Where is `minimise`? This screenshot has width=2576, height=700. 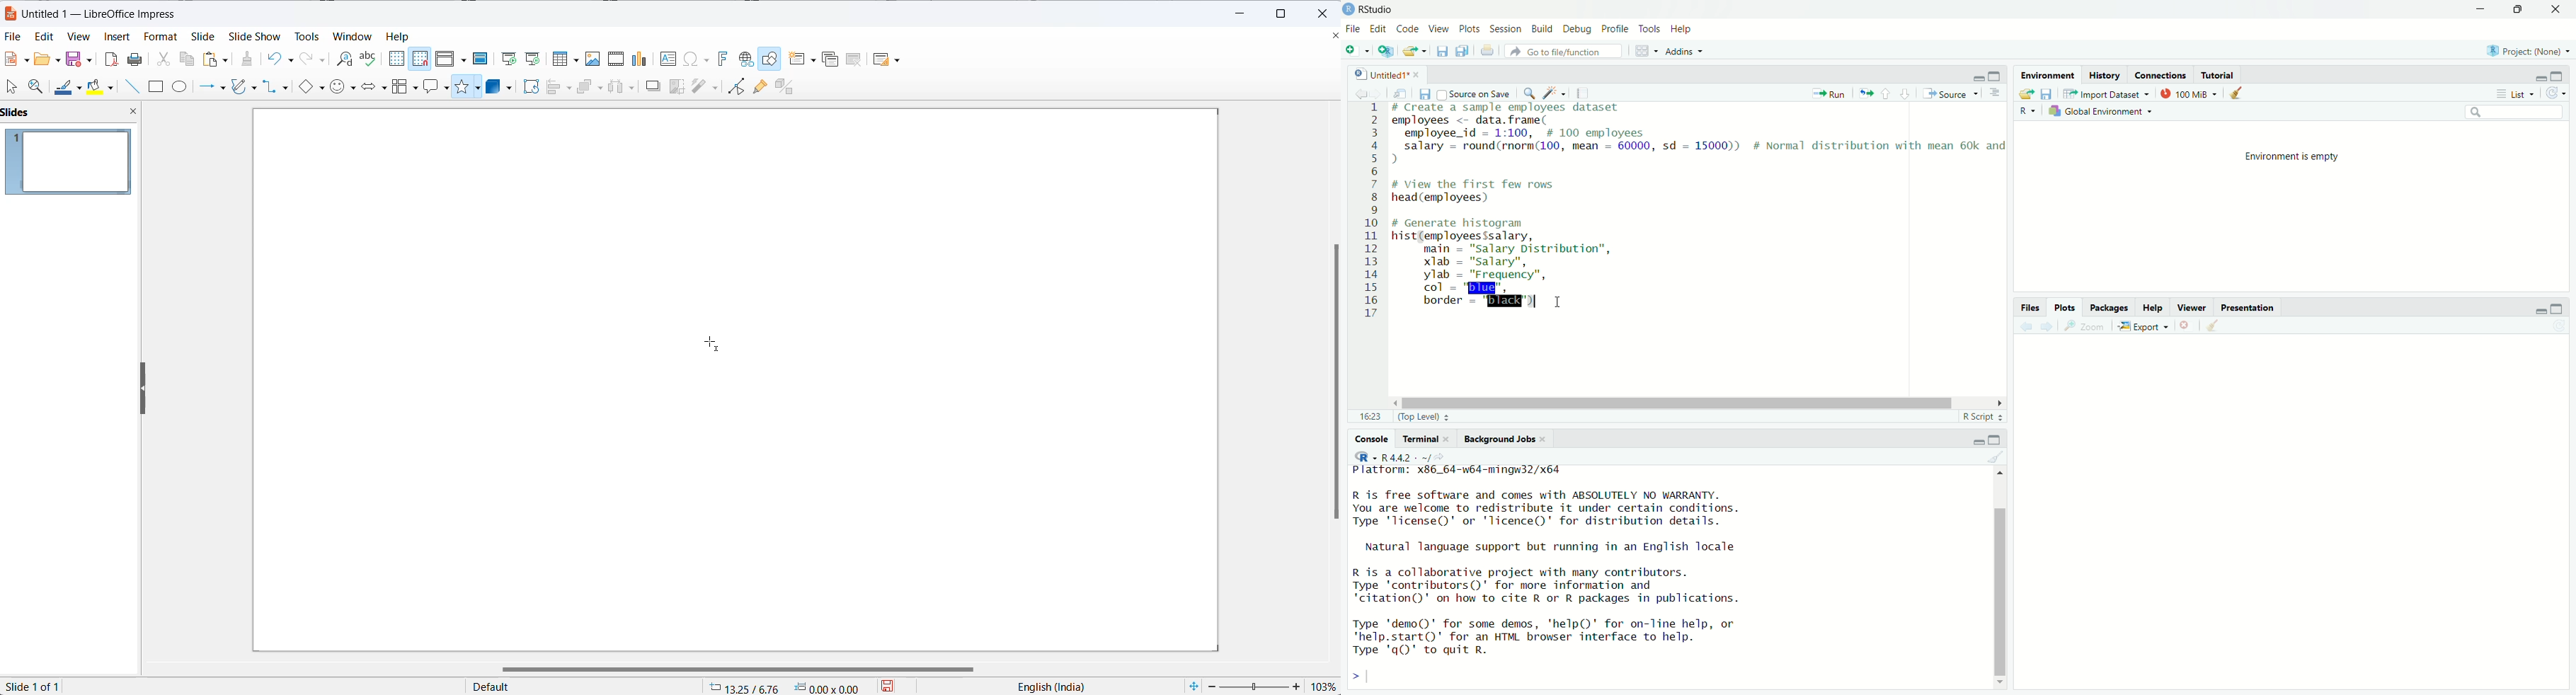 minimise is located at coordinates (1979, 442).